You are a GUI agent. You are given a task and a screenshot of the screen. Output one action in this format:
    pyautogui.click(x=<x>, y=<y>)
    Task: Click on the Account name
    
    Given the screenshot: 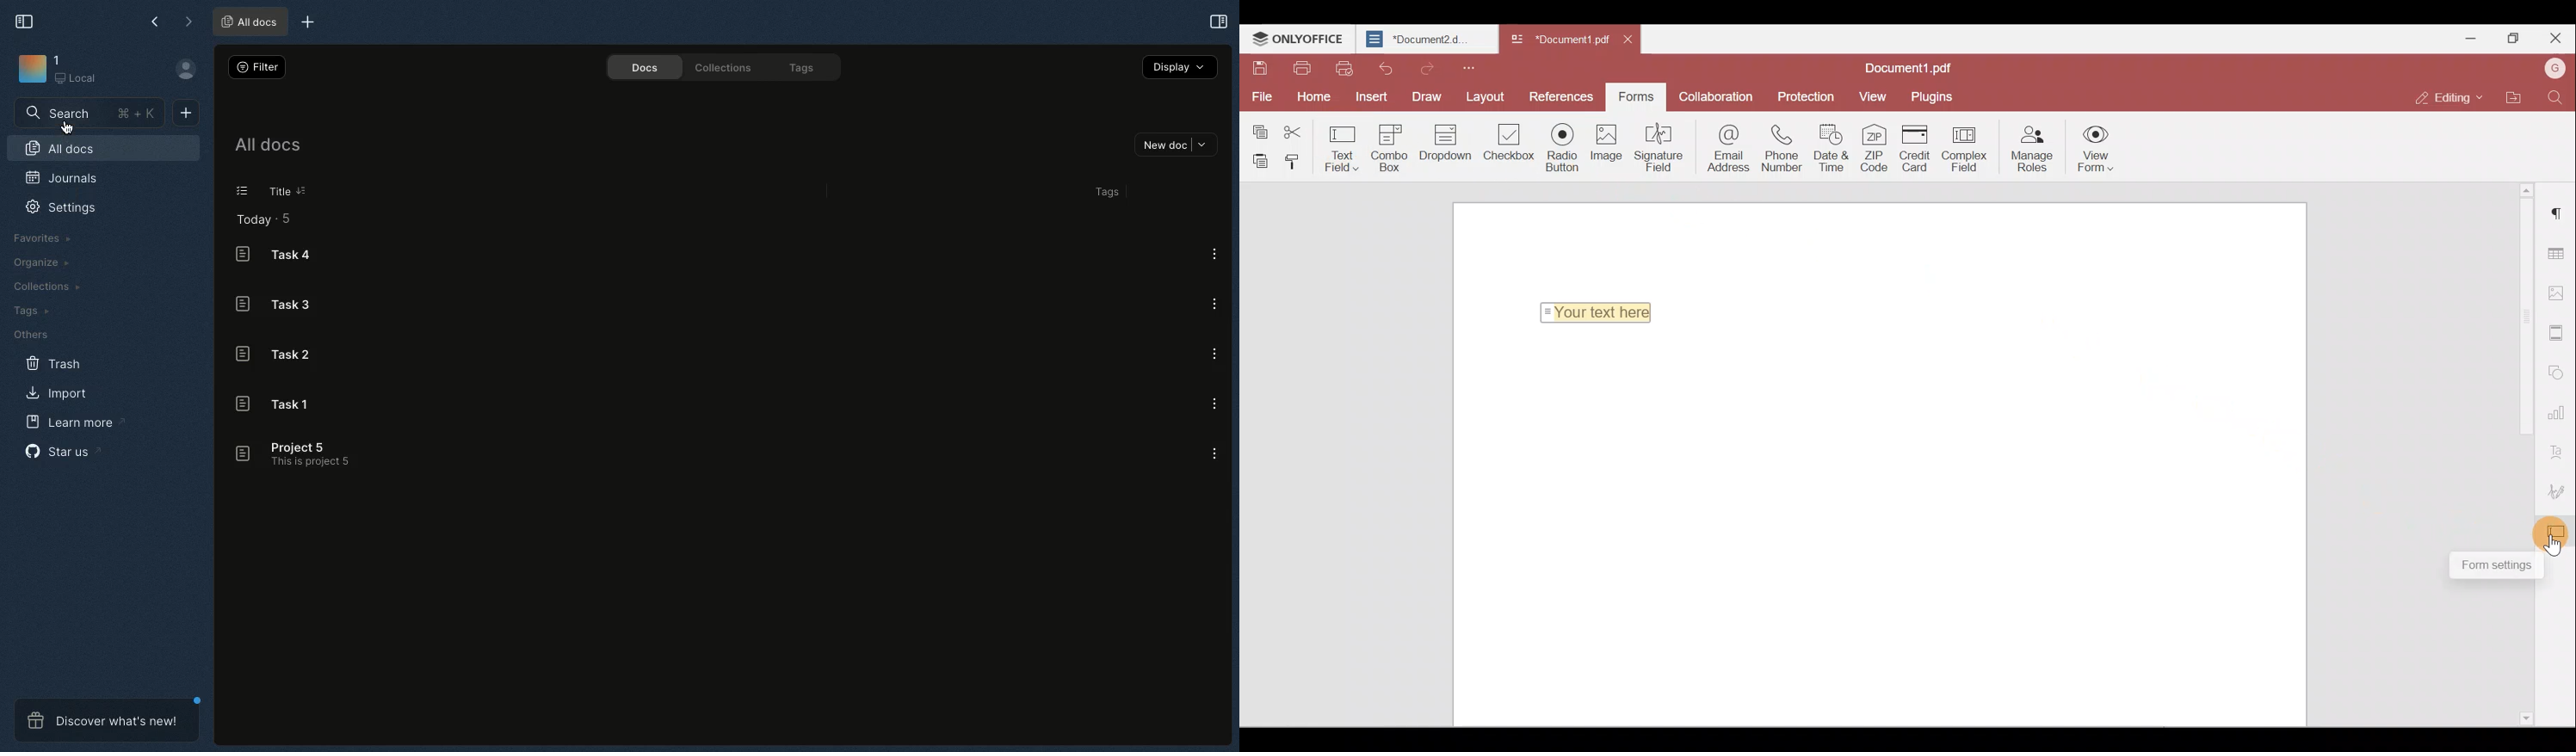 What is the action you would take?
    pyautogui.click(x=2555, y=68)
    